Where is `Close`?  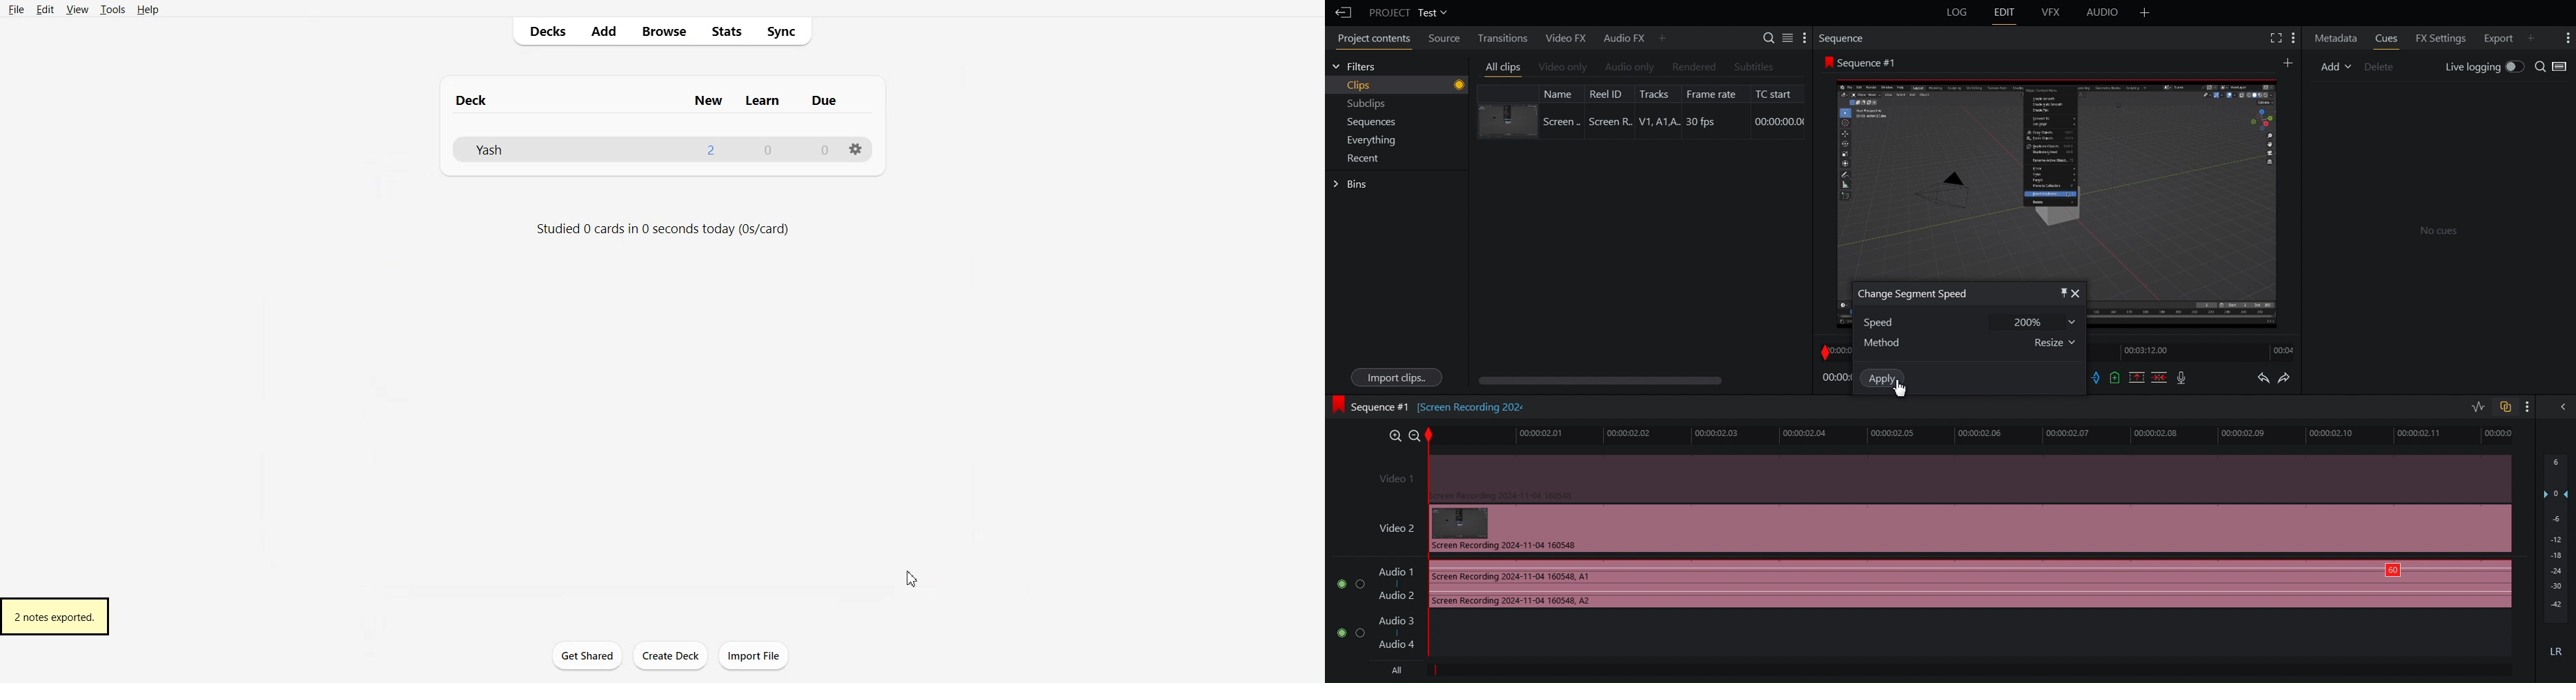
Close is located at coordinates (2078, 293).